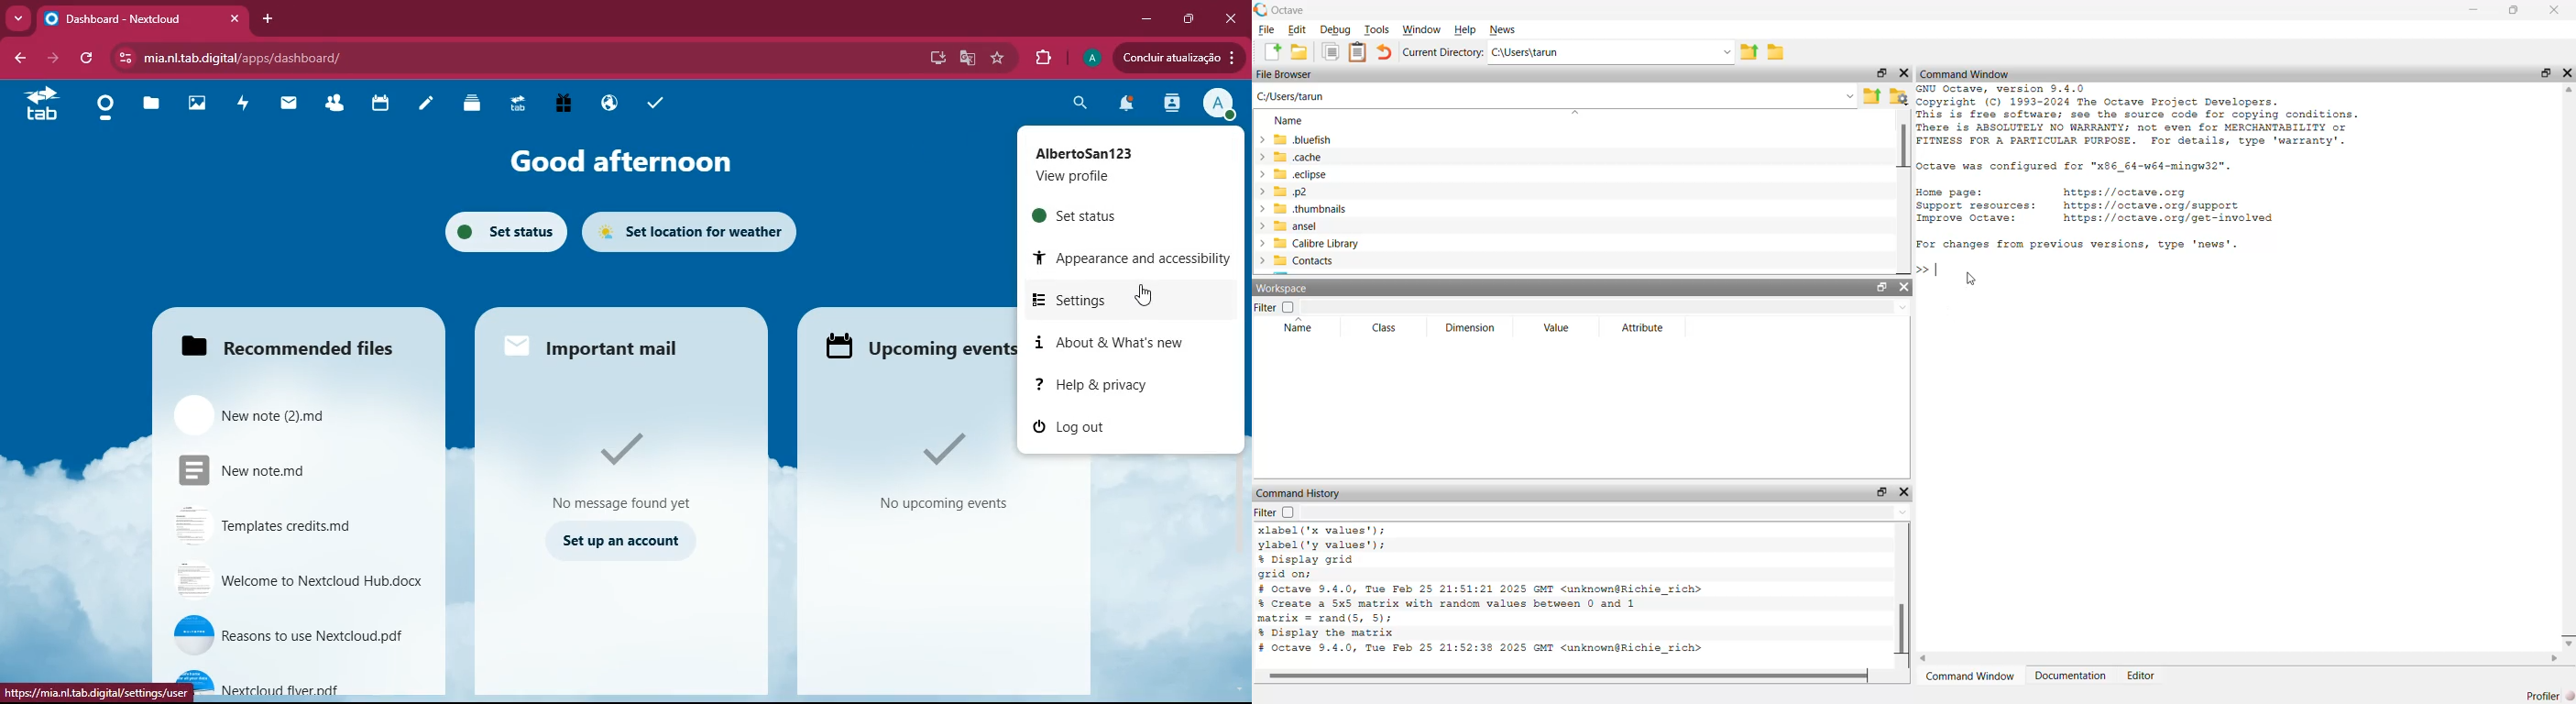  I want to click on public, so click(605, 103).